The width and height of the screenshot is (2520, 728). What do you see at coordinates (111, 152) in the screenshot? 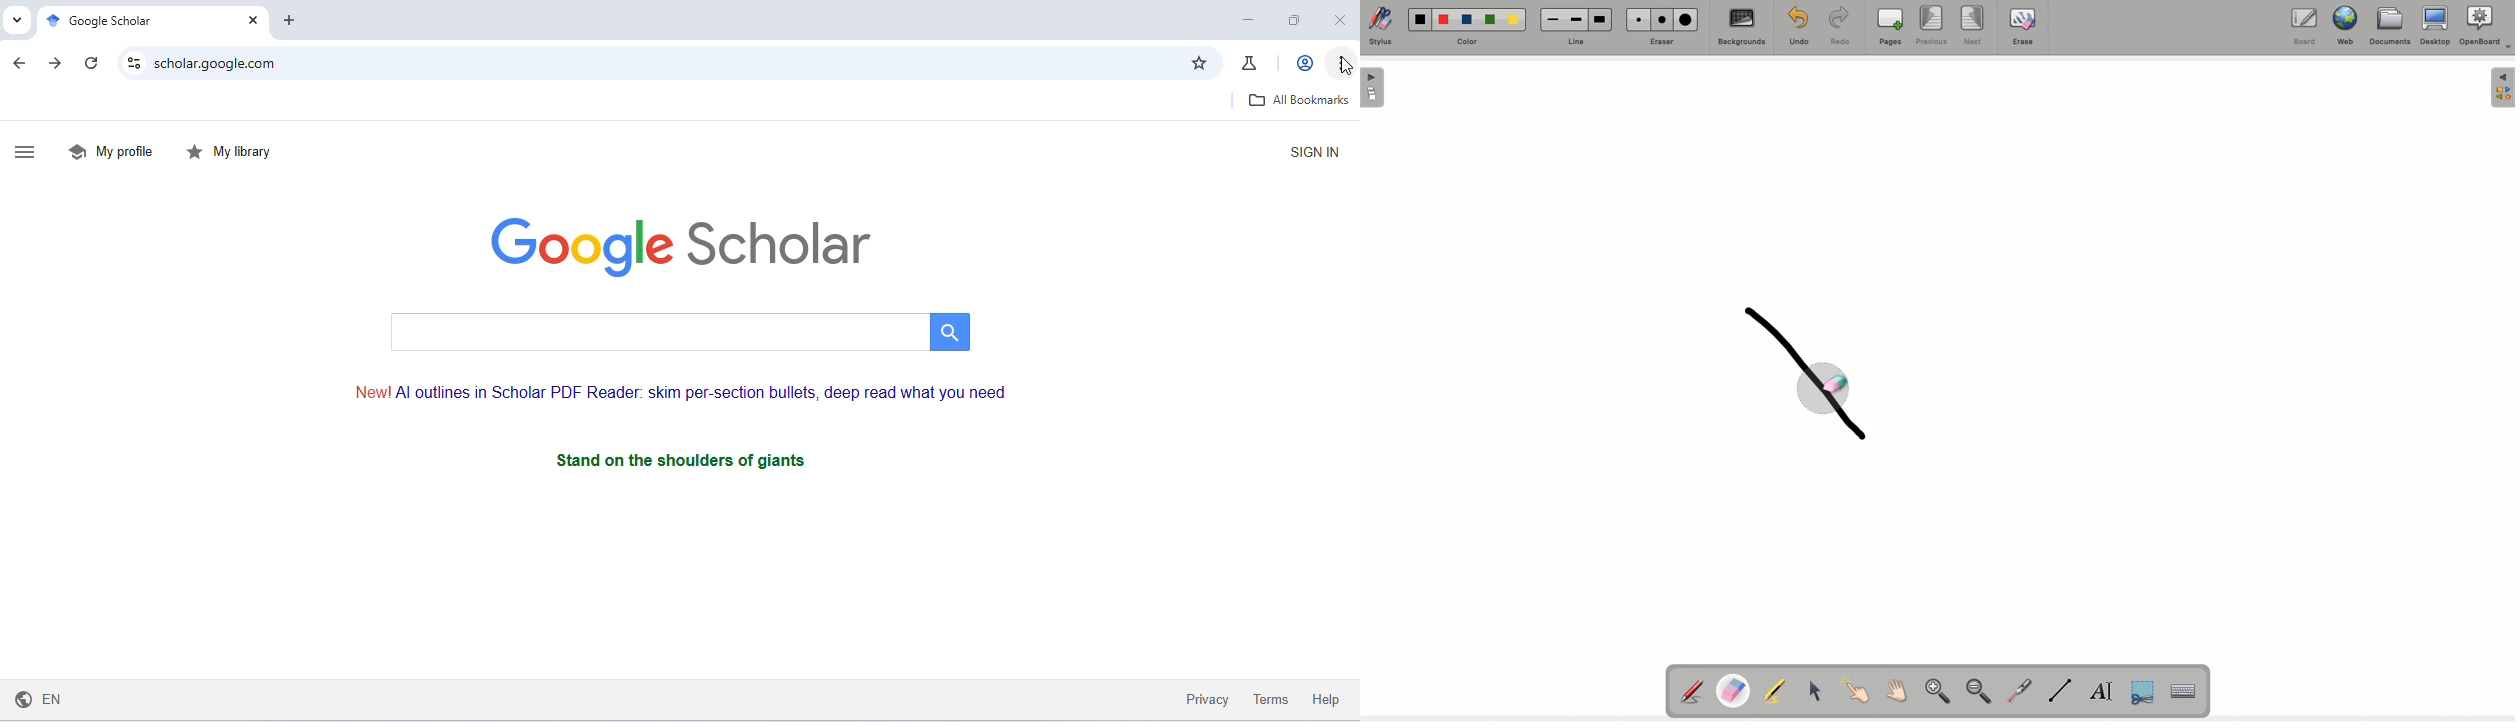
I see `my profile` at bounding box center [111, 152].